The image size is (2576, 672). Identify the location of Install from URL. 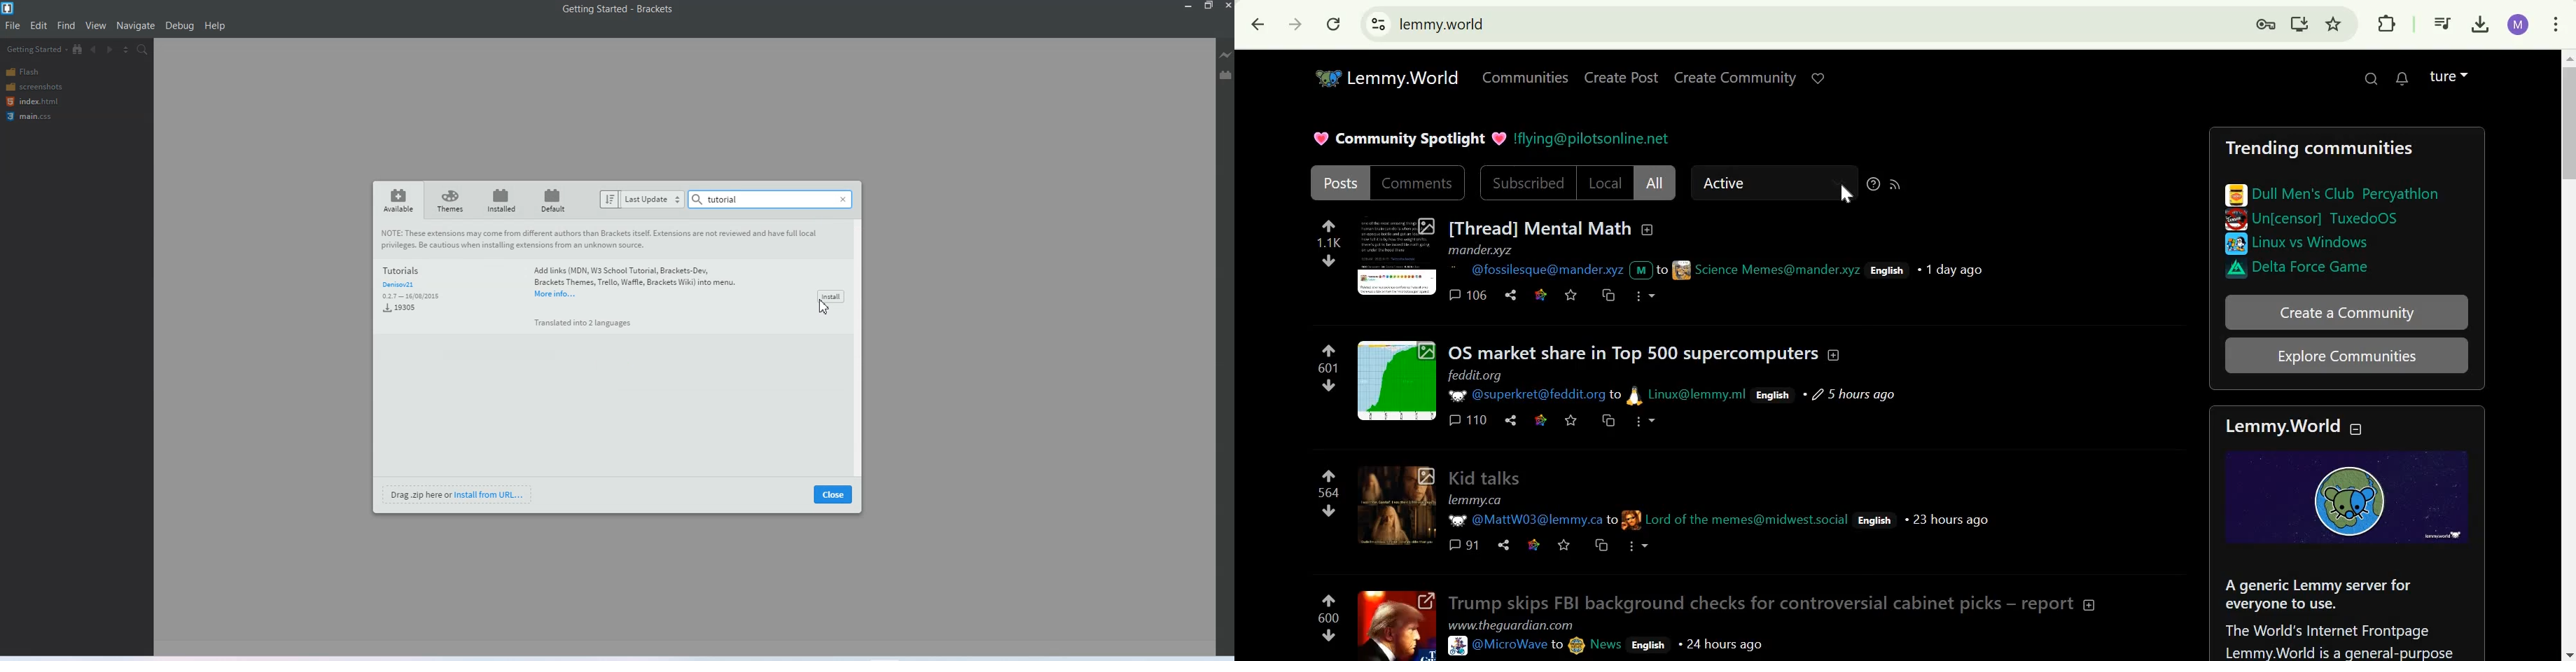
(458, 494).